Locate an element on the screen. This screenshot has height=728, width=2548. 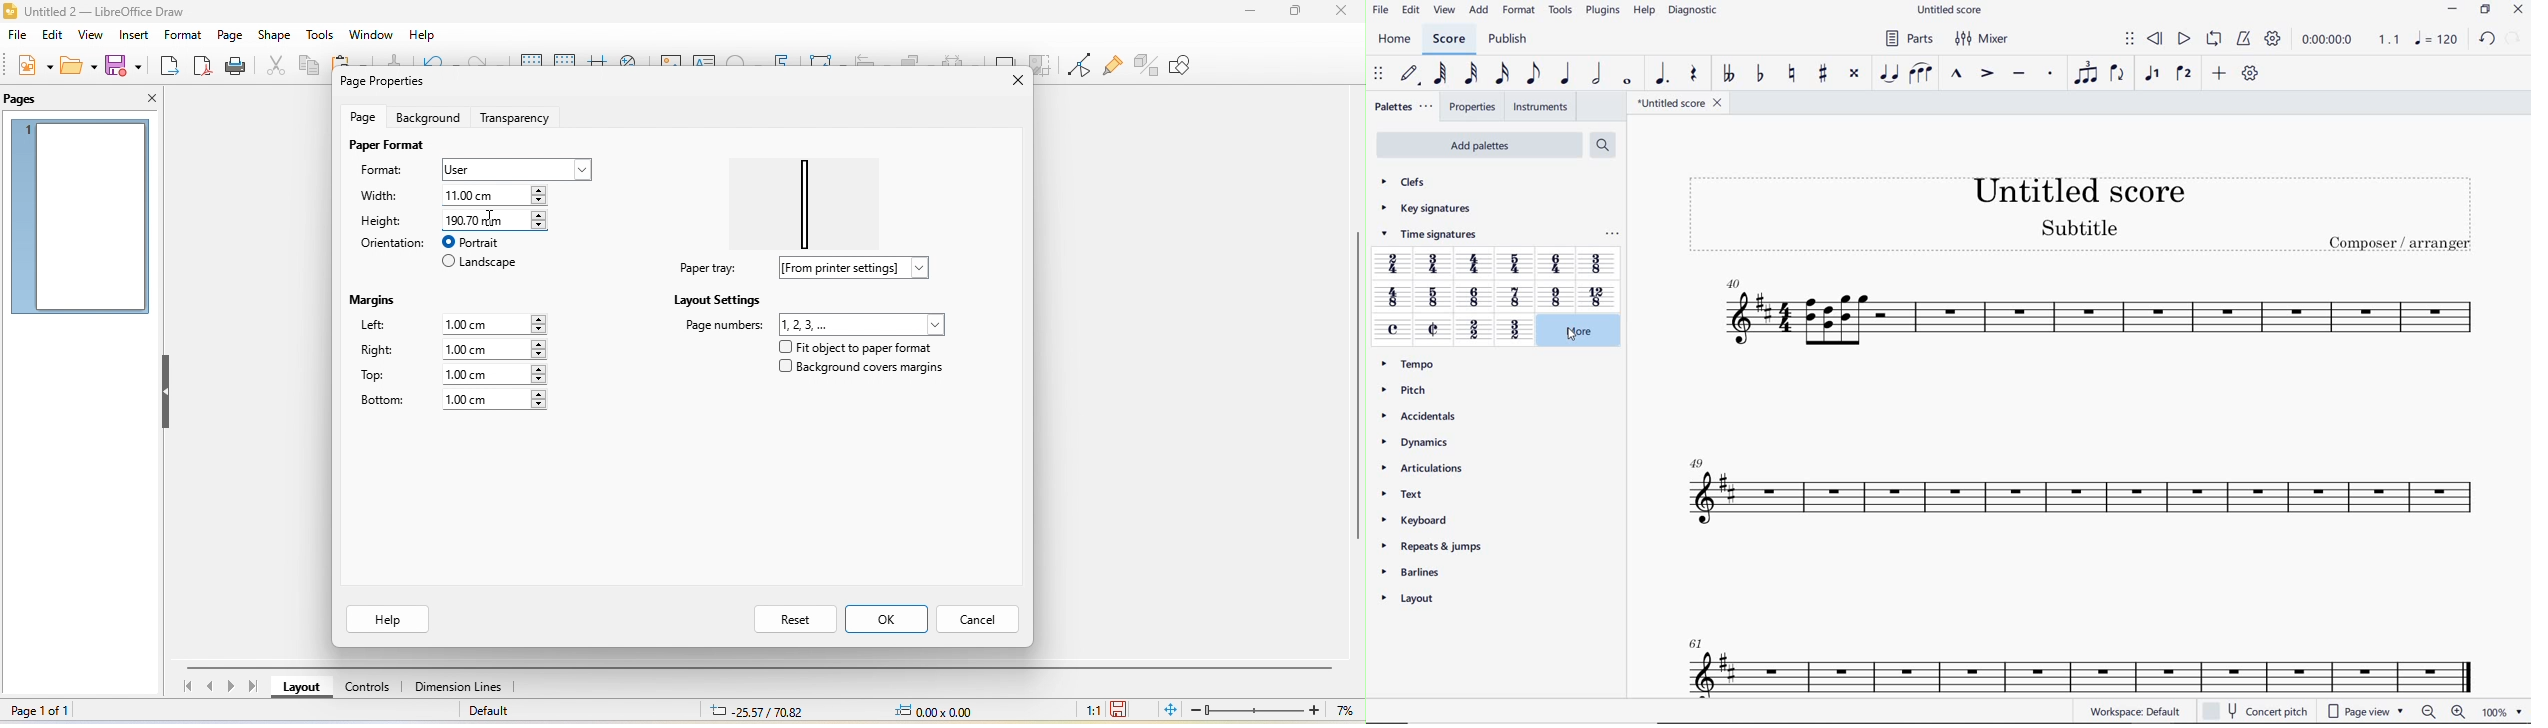
toggle extrusion is located at coordinates (1147, 63).